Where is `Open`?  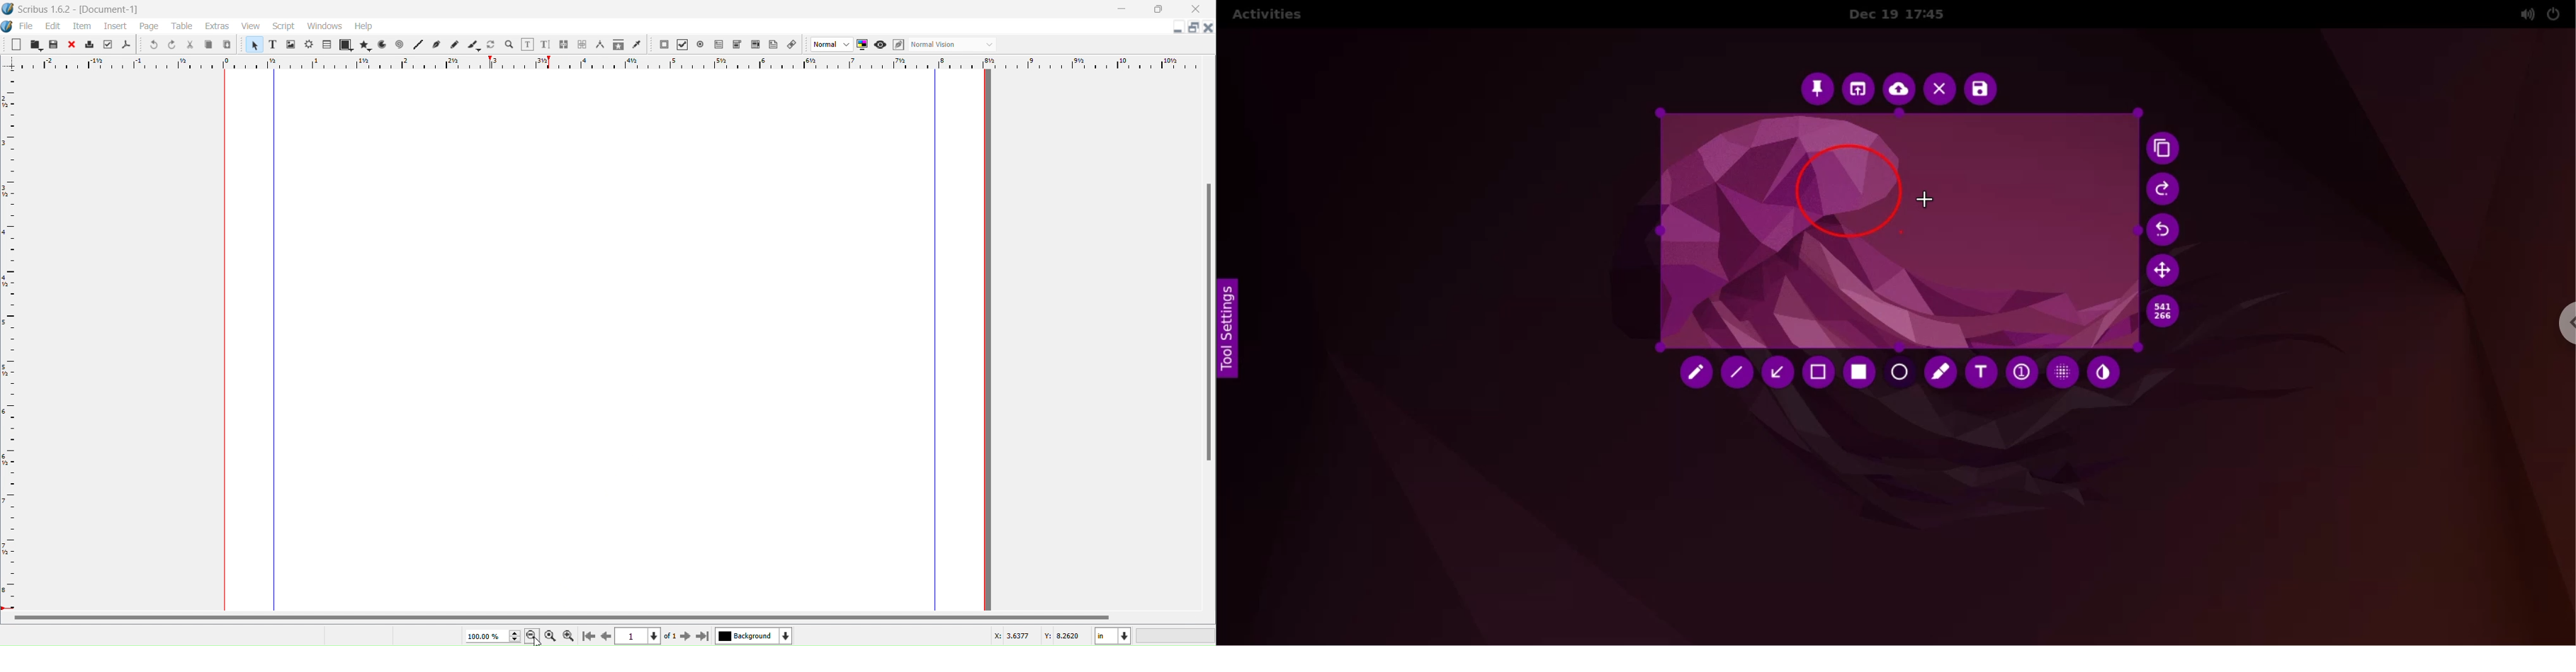 Open is located at coordinates (35, 46).